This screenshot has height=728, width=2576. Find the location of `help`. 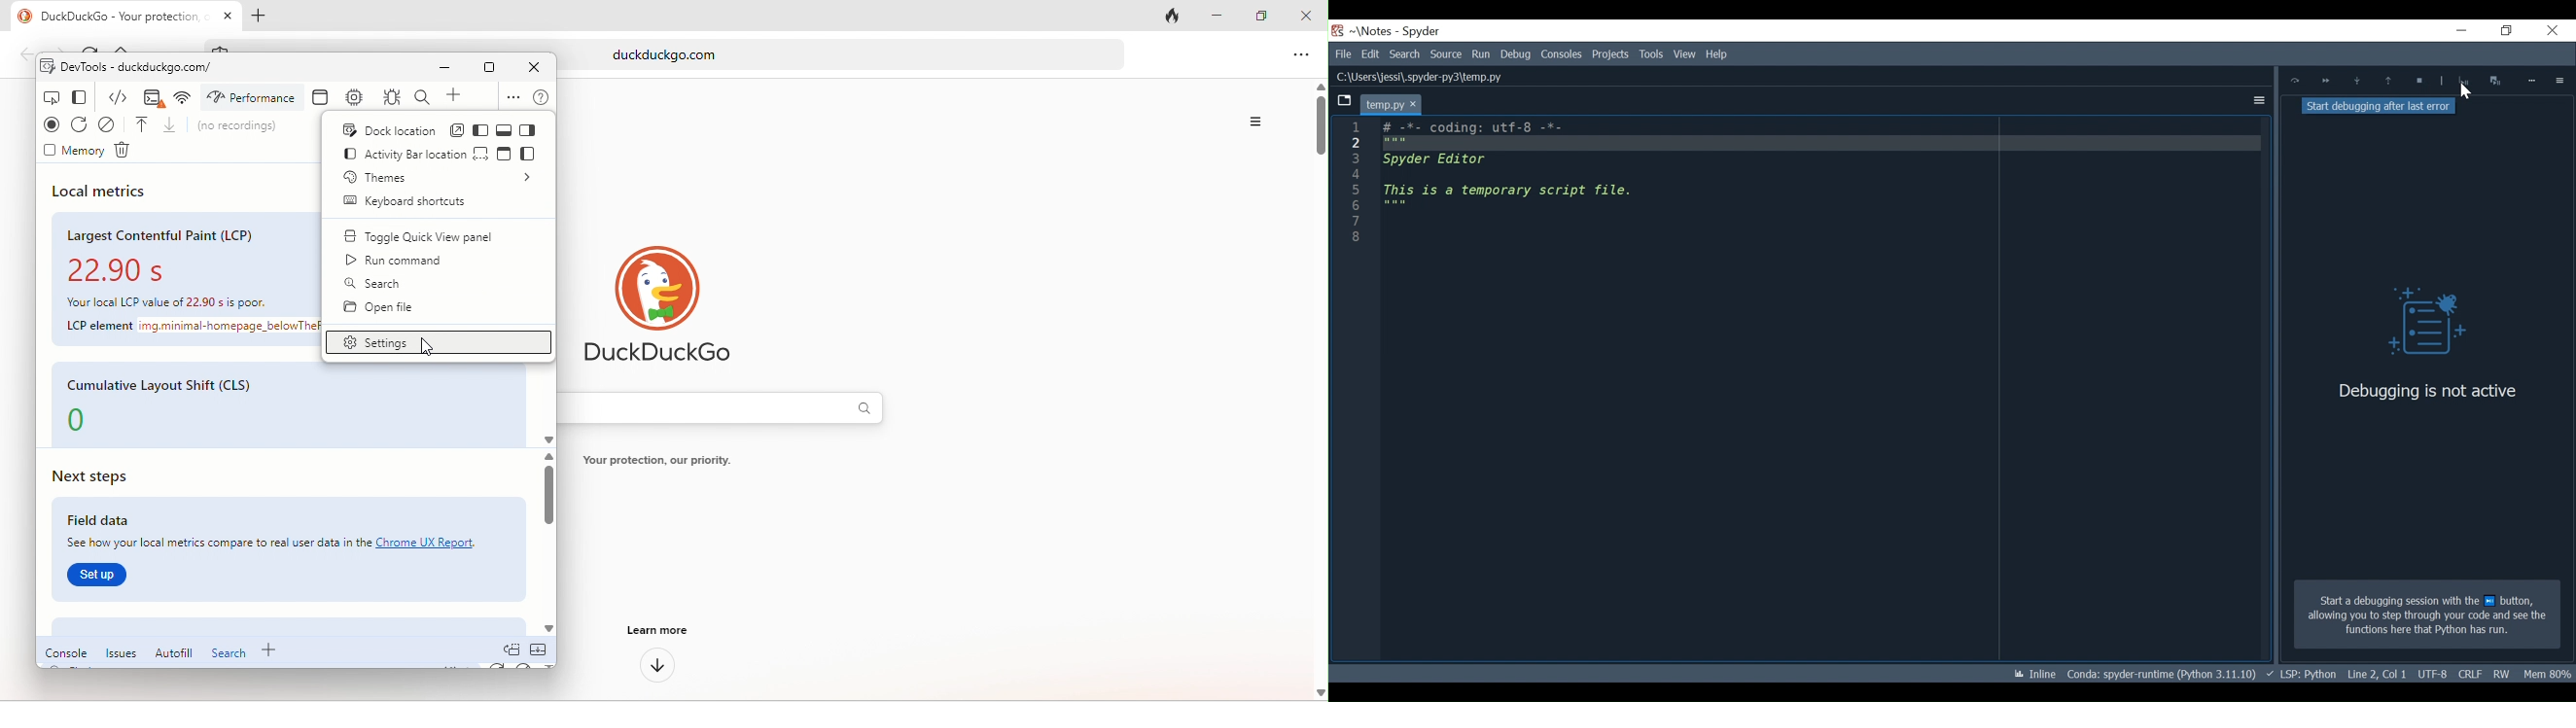

help is located at coordinates (546, 98).